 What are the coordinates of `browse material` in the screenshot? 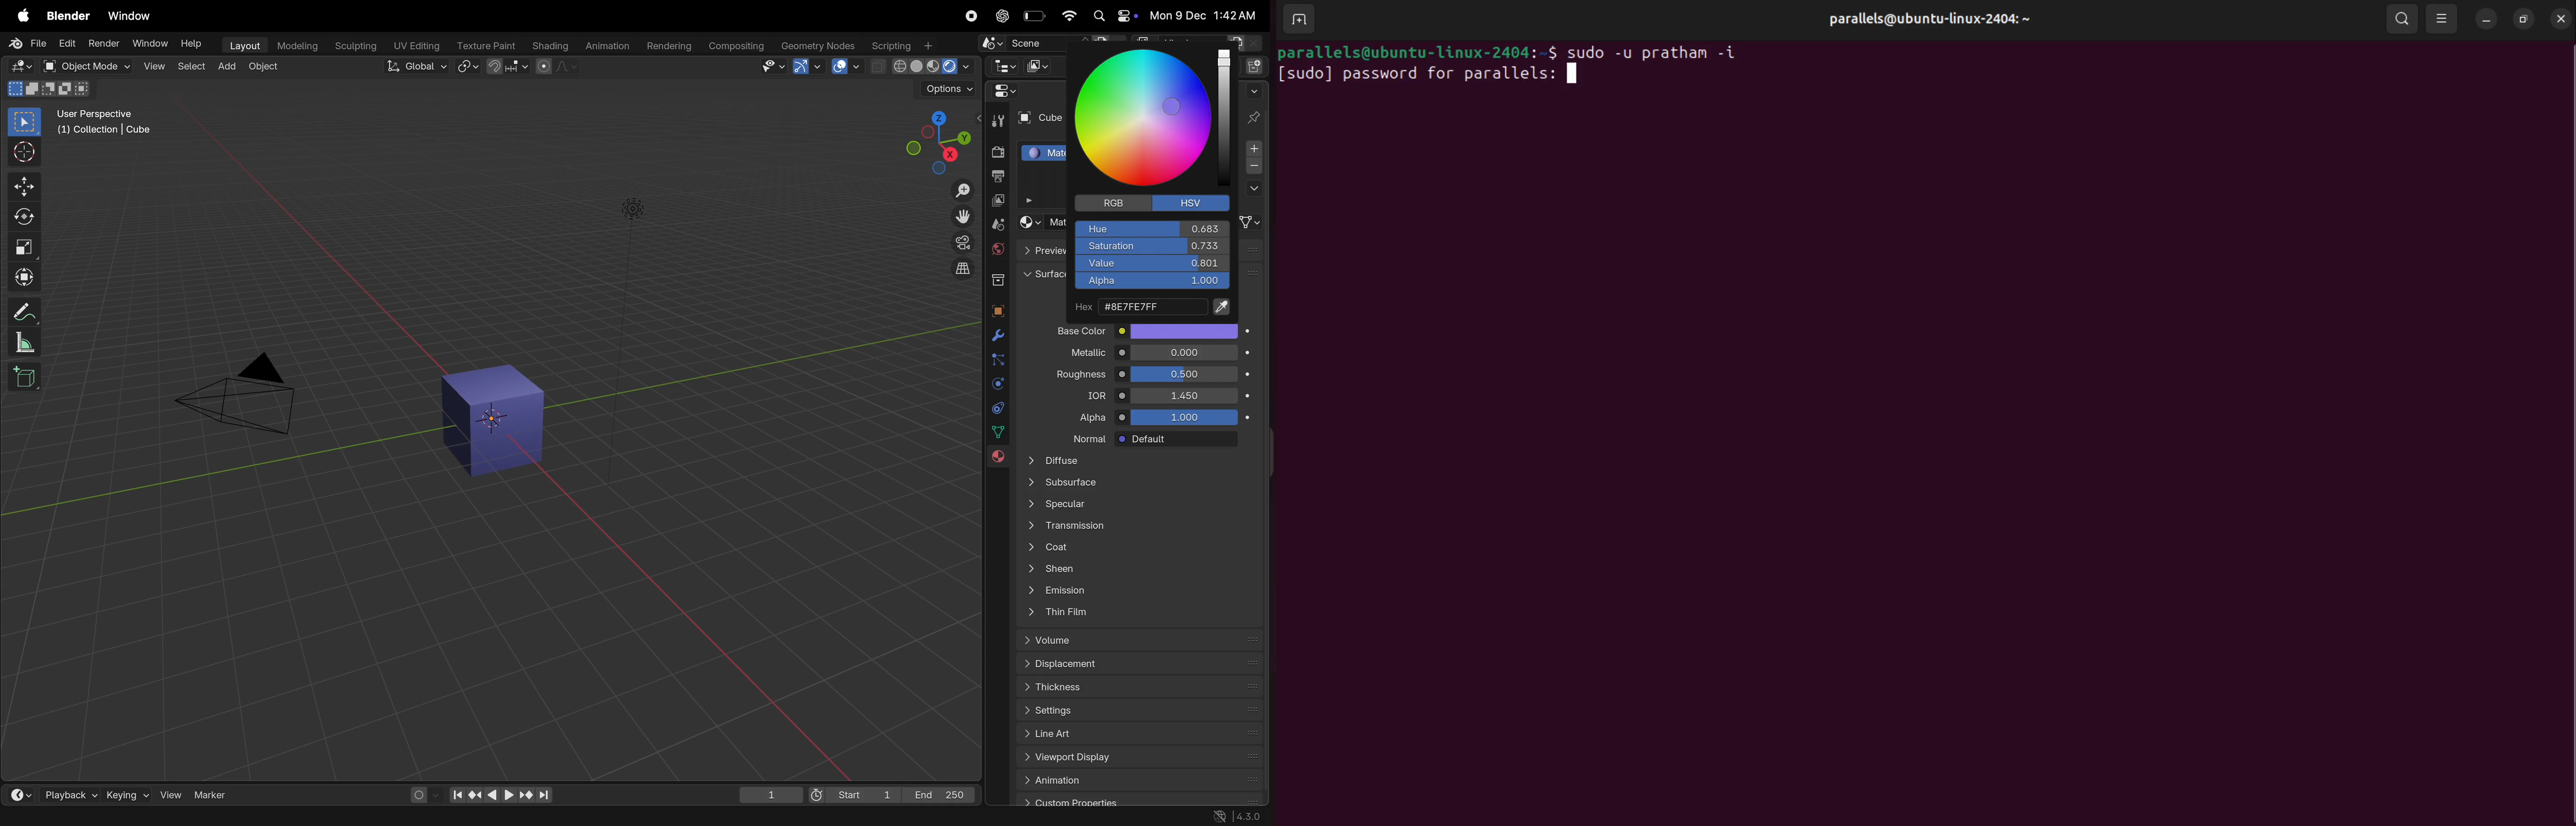 It's located at (1028, 222).